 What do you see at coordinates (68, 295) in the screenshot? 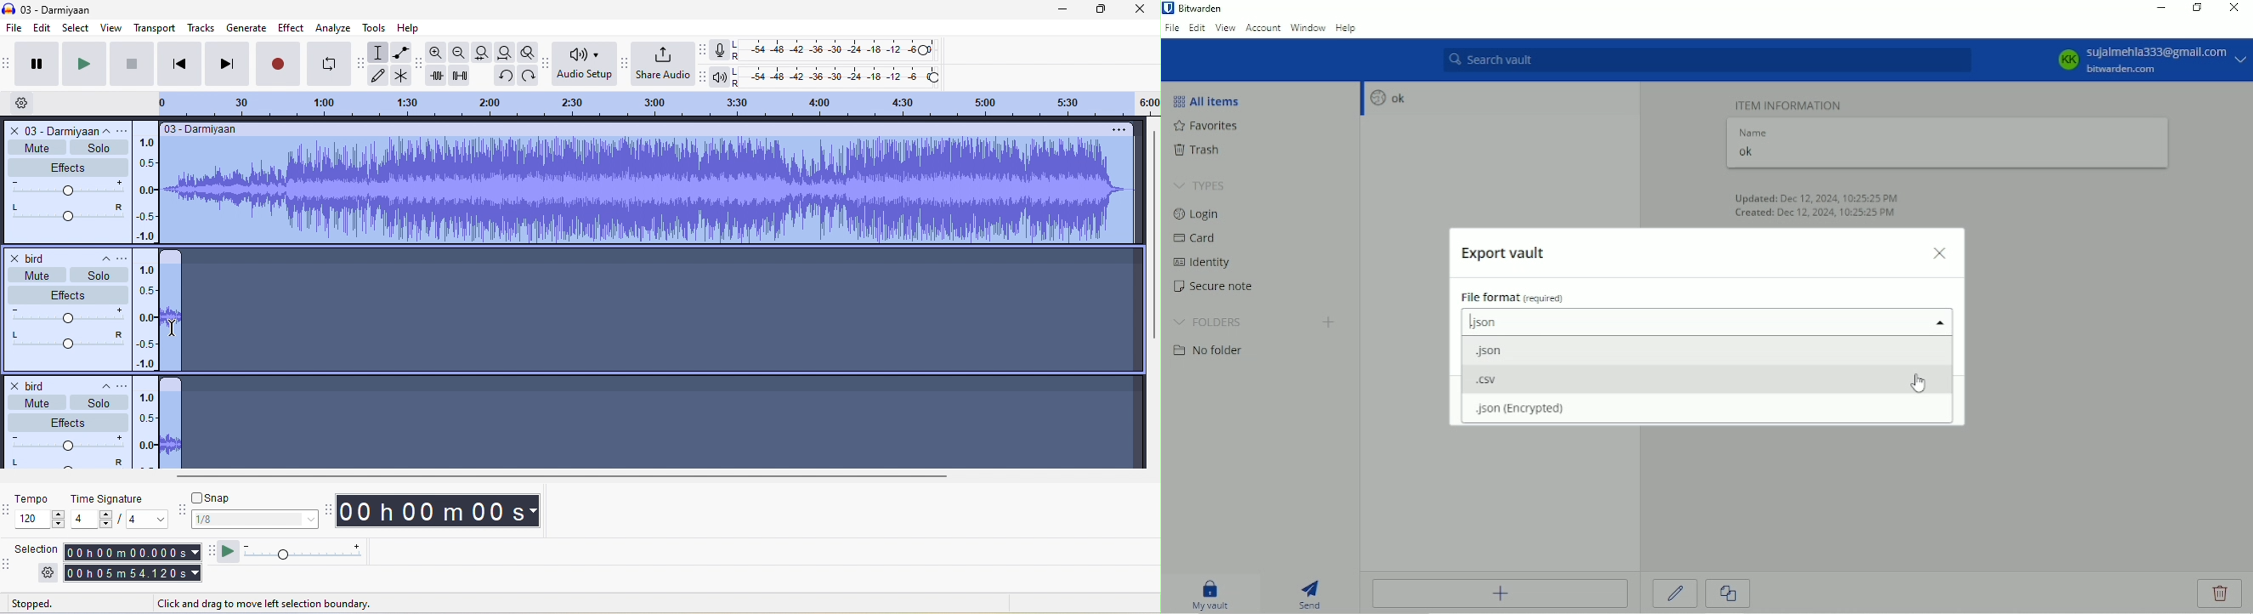
I see `effect` at bounding box center [68, 295].